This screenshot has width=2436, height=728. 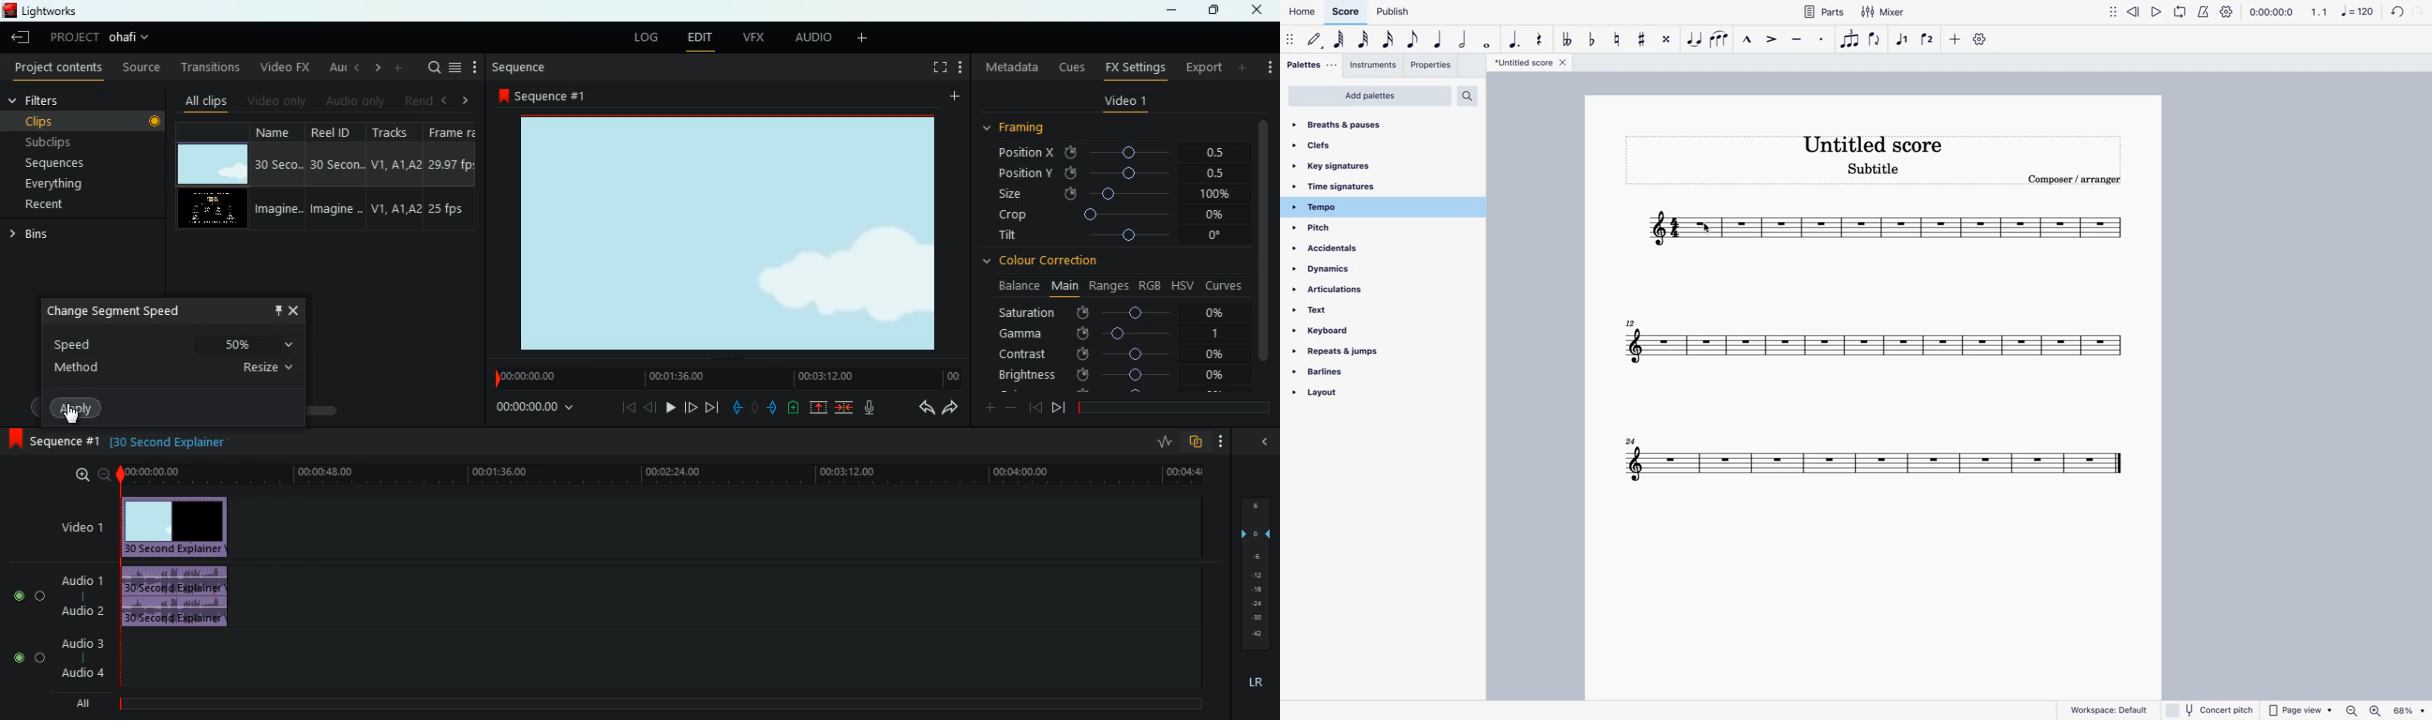 I want to click on clefs, so click(x=1375, y=145).